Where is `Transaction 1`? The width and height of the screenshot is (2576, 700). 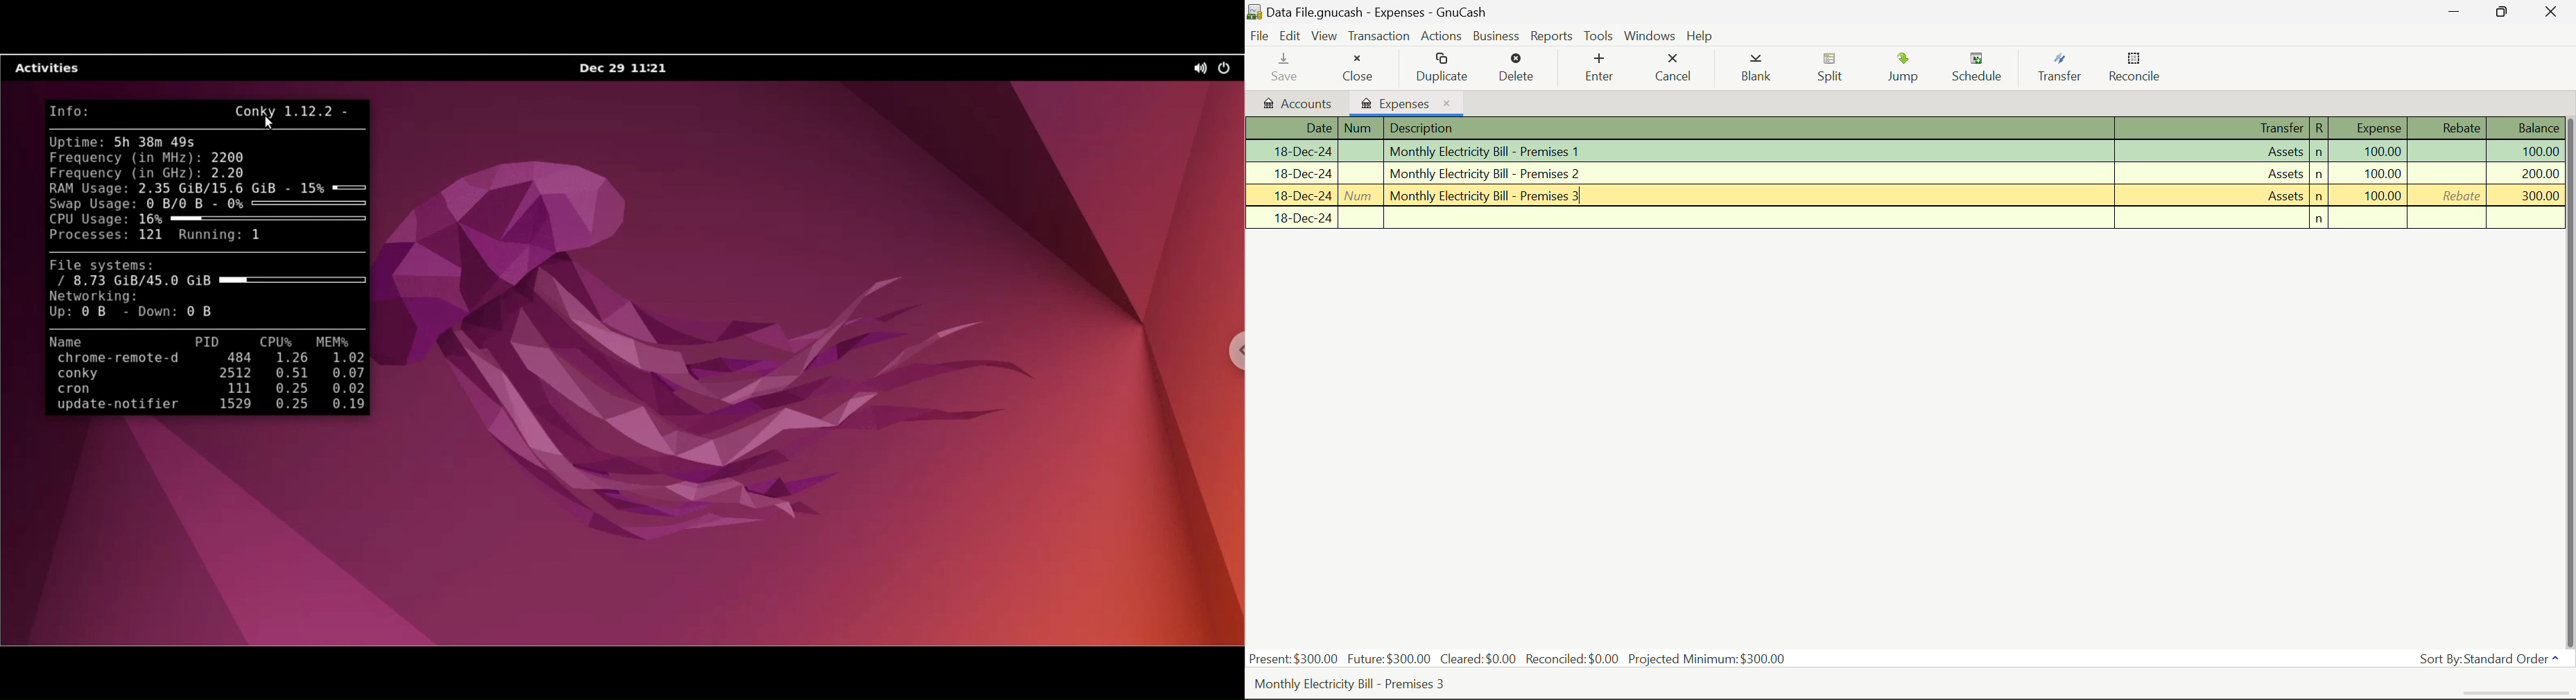
Transaction 1 is located at coordinates (1910, 151).